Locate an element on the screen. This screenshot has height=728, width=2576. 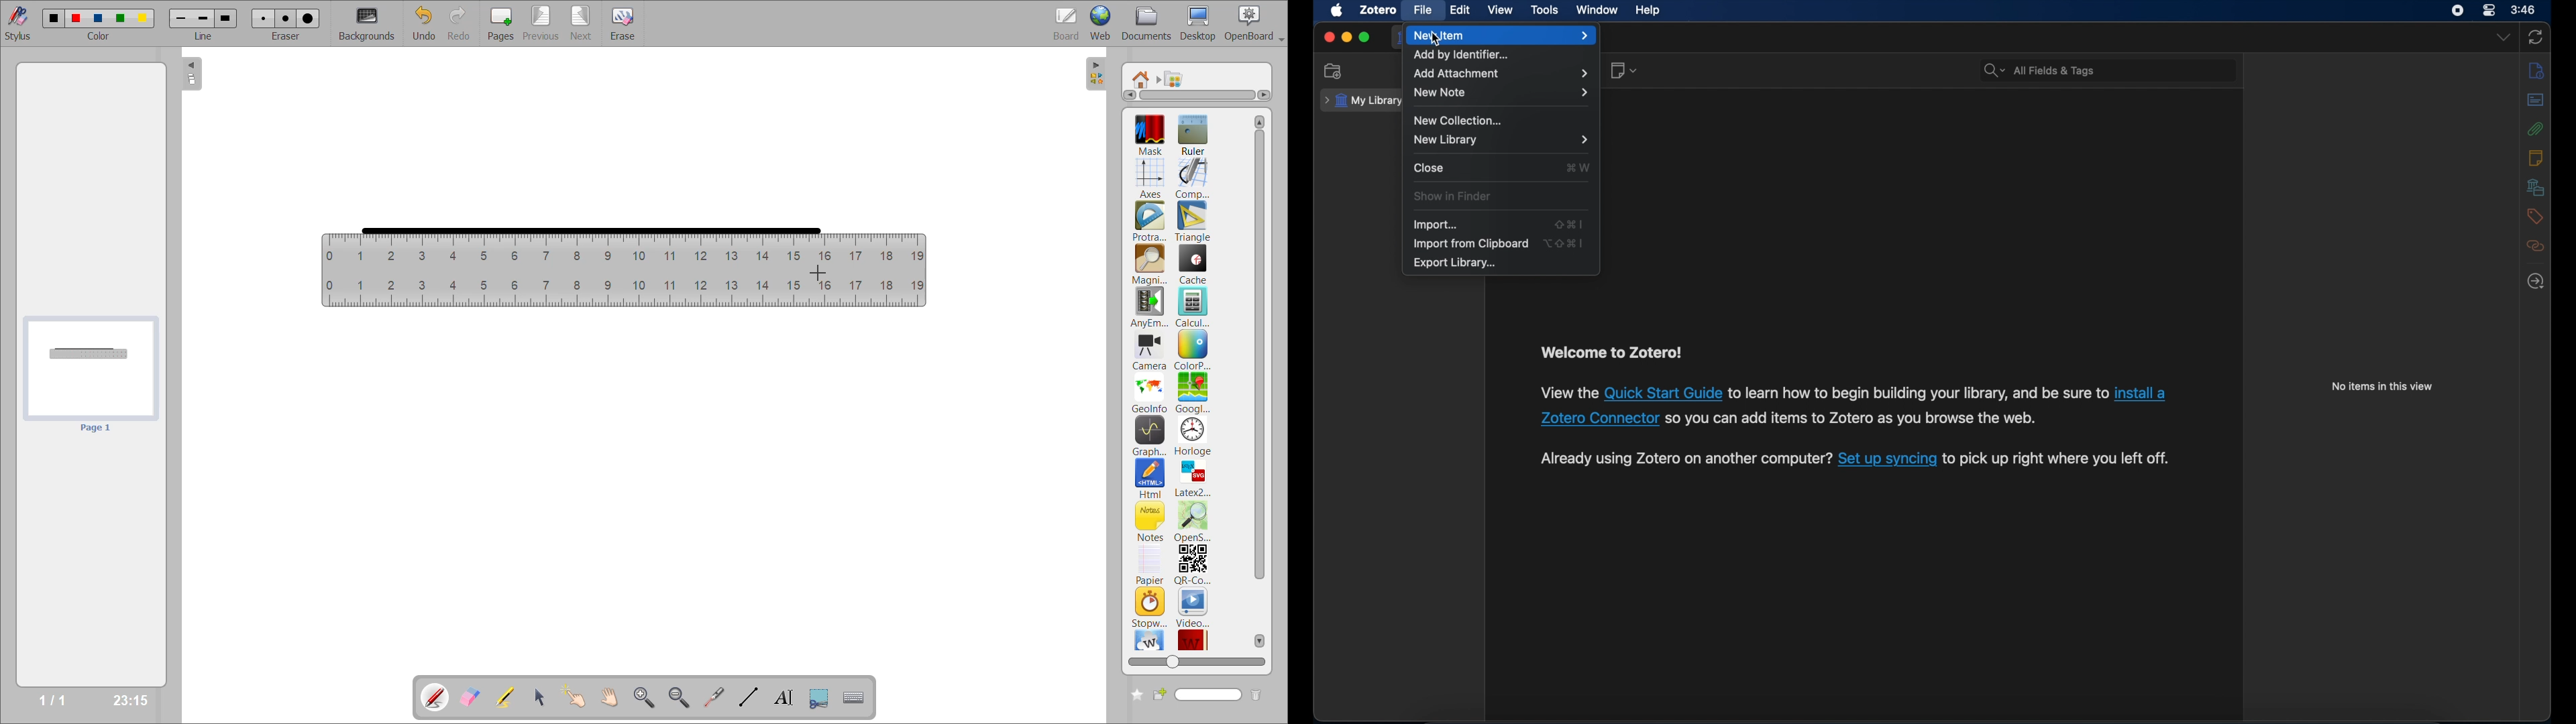
maximize is located at coordinates (1364, 38).